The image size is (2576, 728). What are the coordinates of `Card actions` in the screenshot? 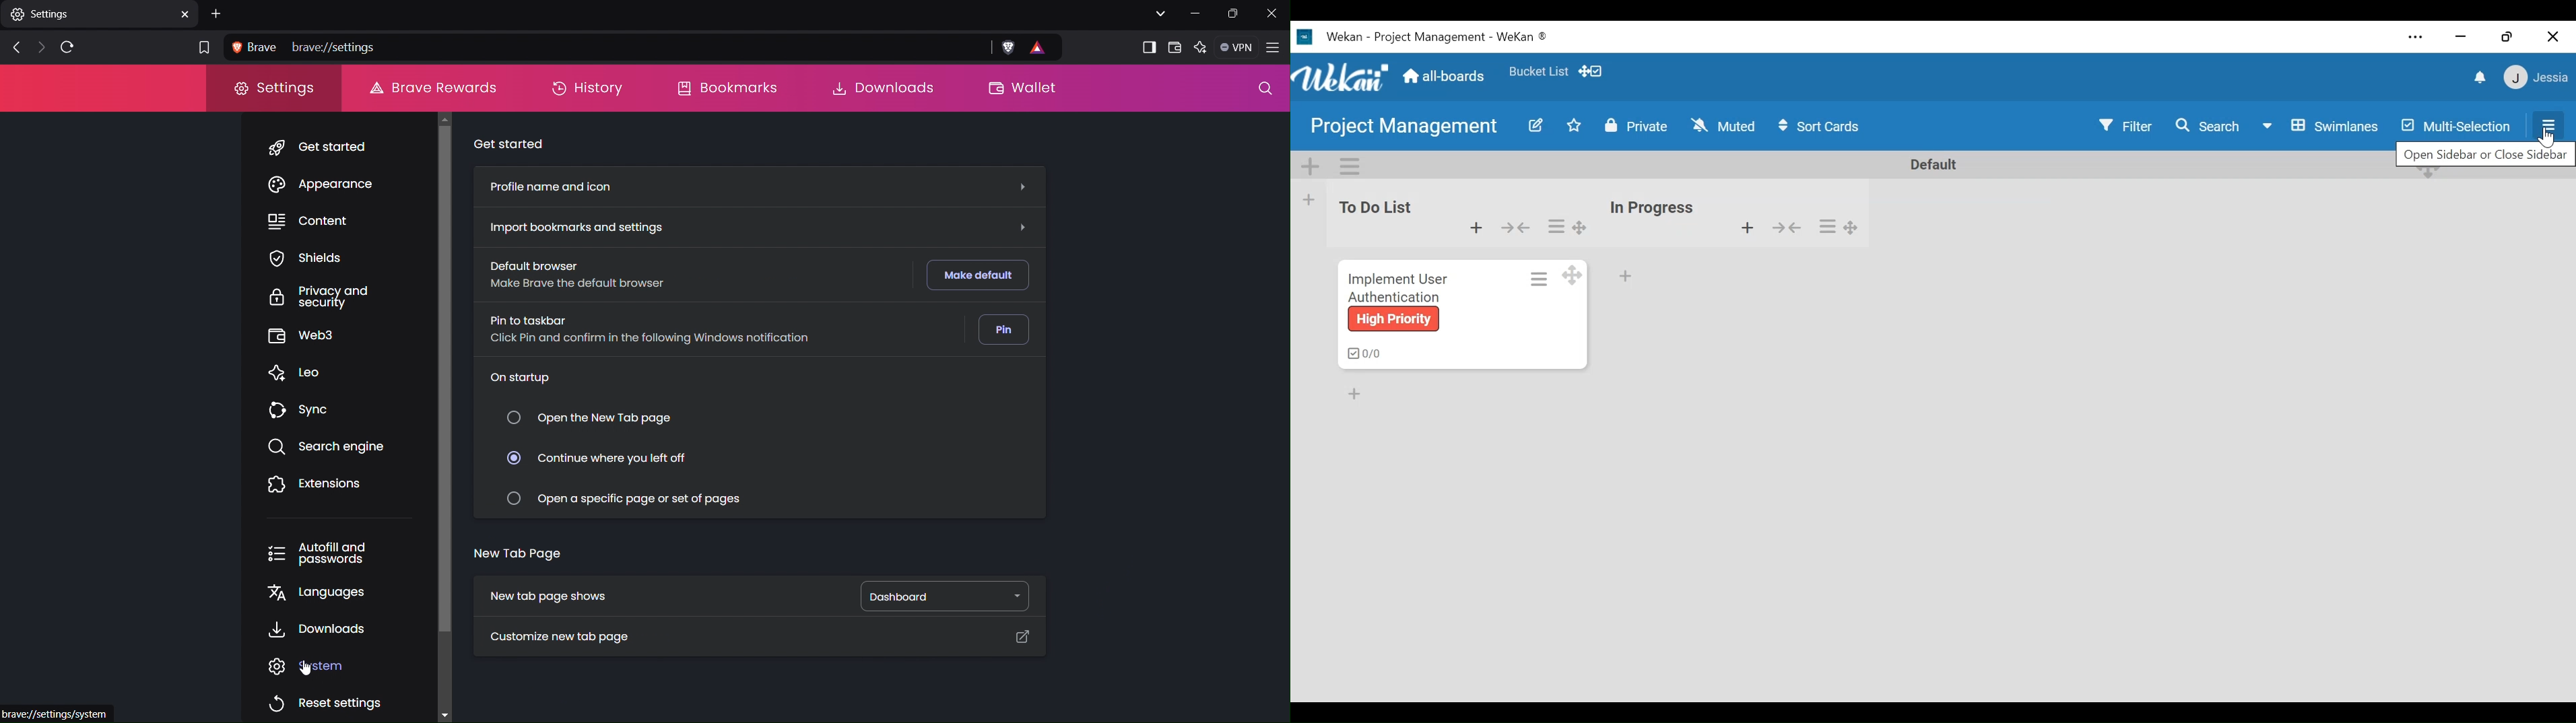 It's located at (1538, 278).